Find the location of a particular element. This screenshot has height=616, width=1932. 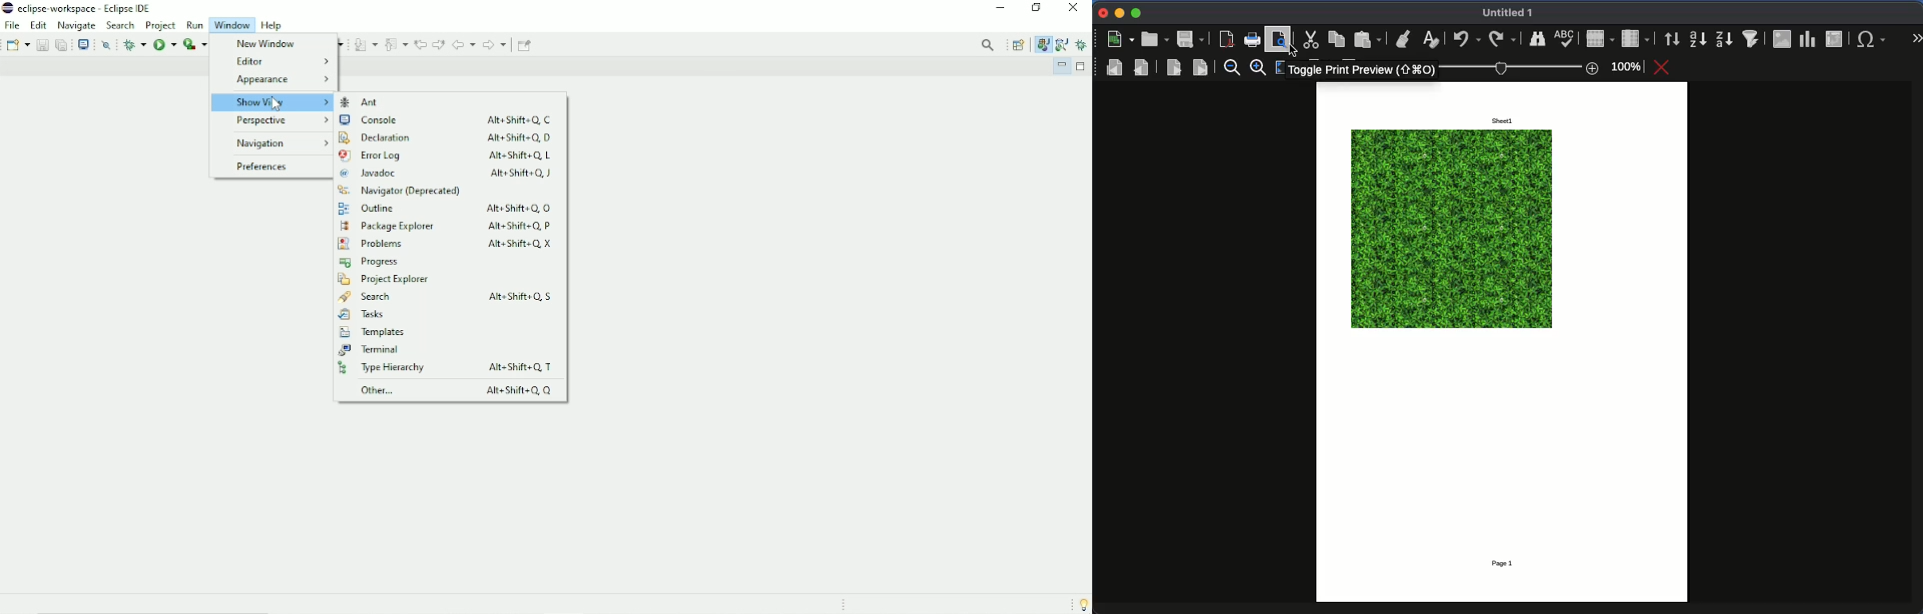

eclipse-workspace - eclipse ide is located at coordinates (92, 7).